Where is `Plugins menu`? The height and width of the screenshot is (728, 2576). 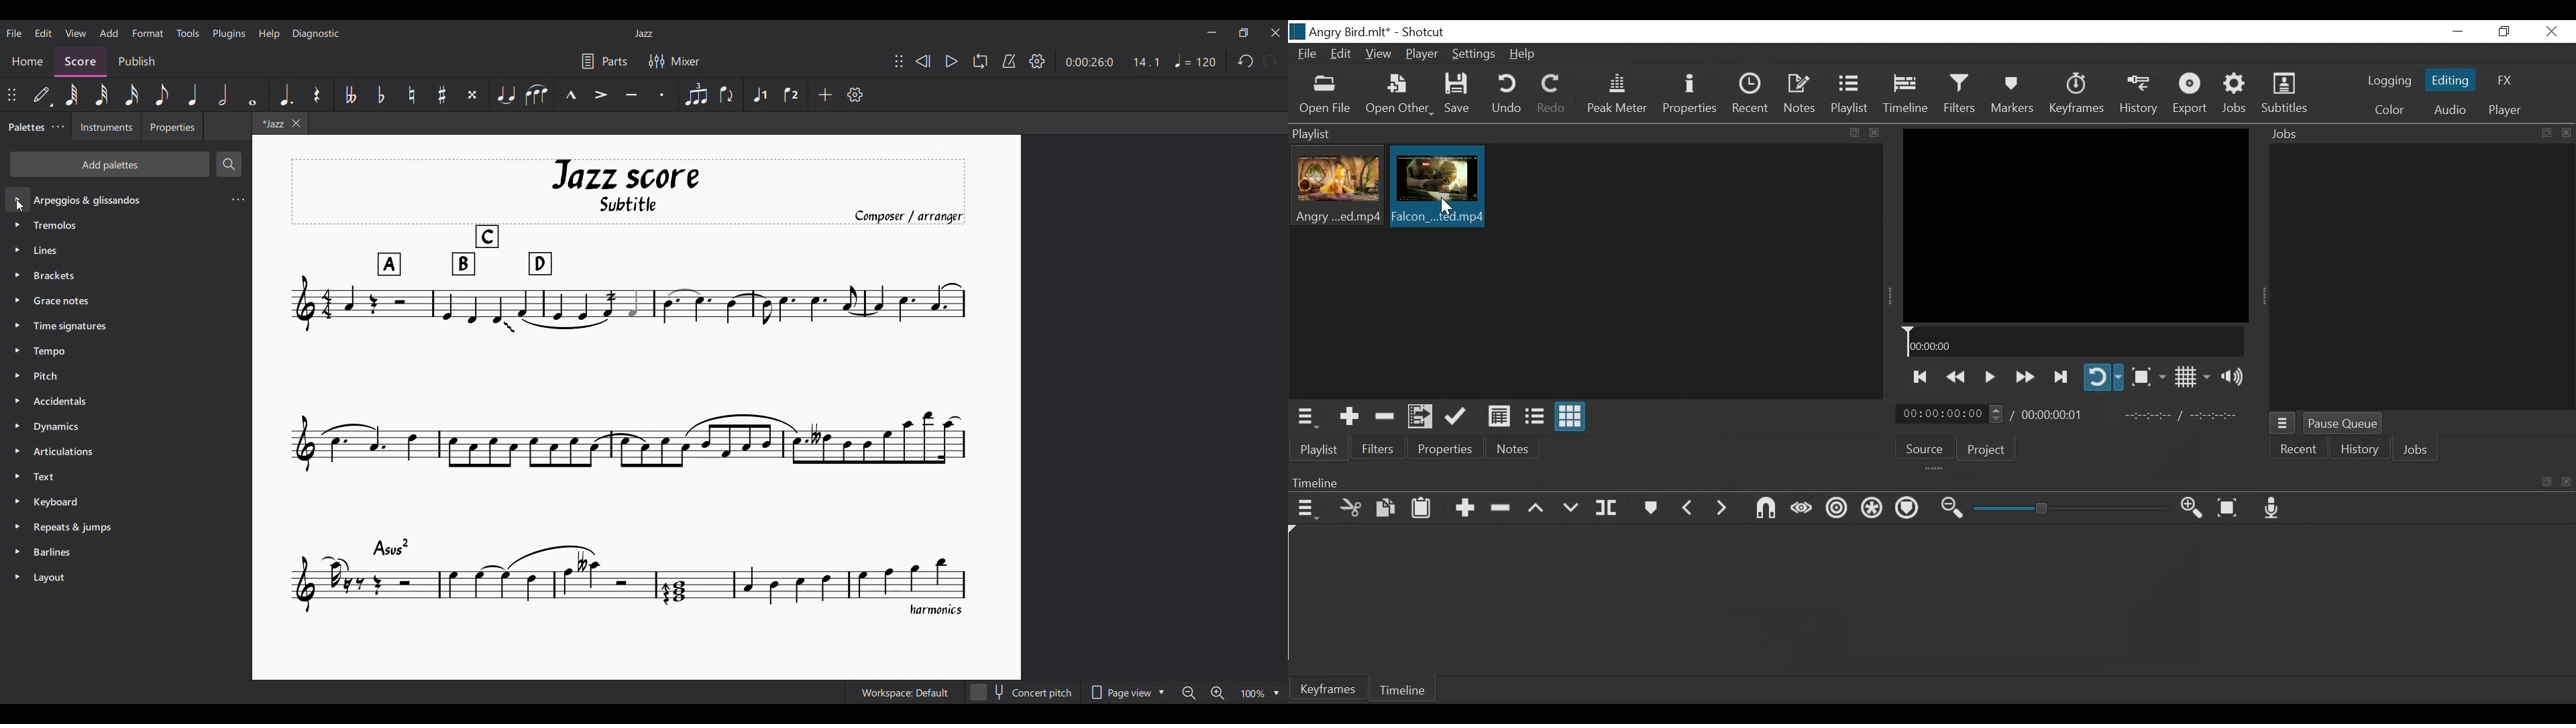
Plugins menu is located at coordinates (229, 34).